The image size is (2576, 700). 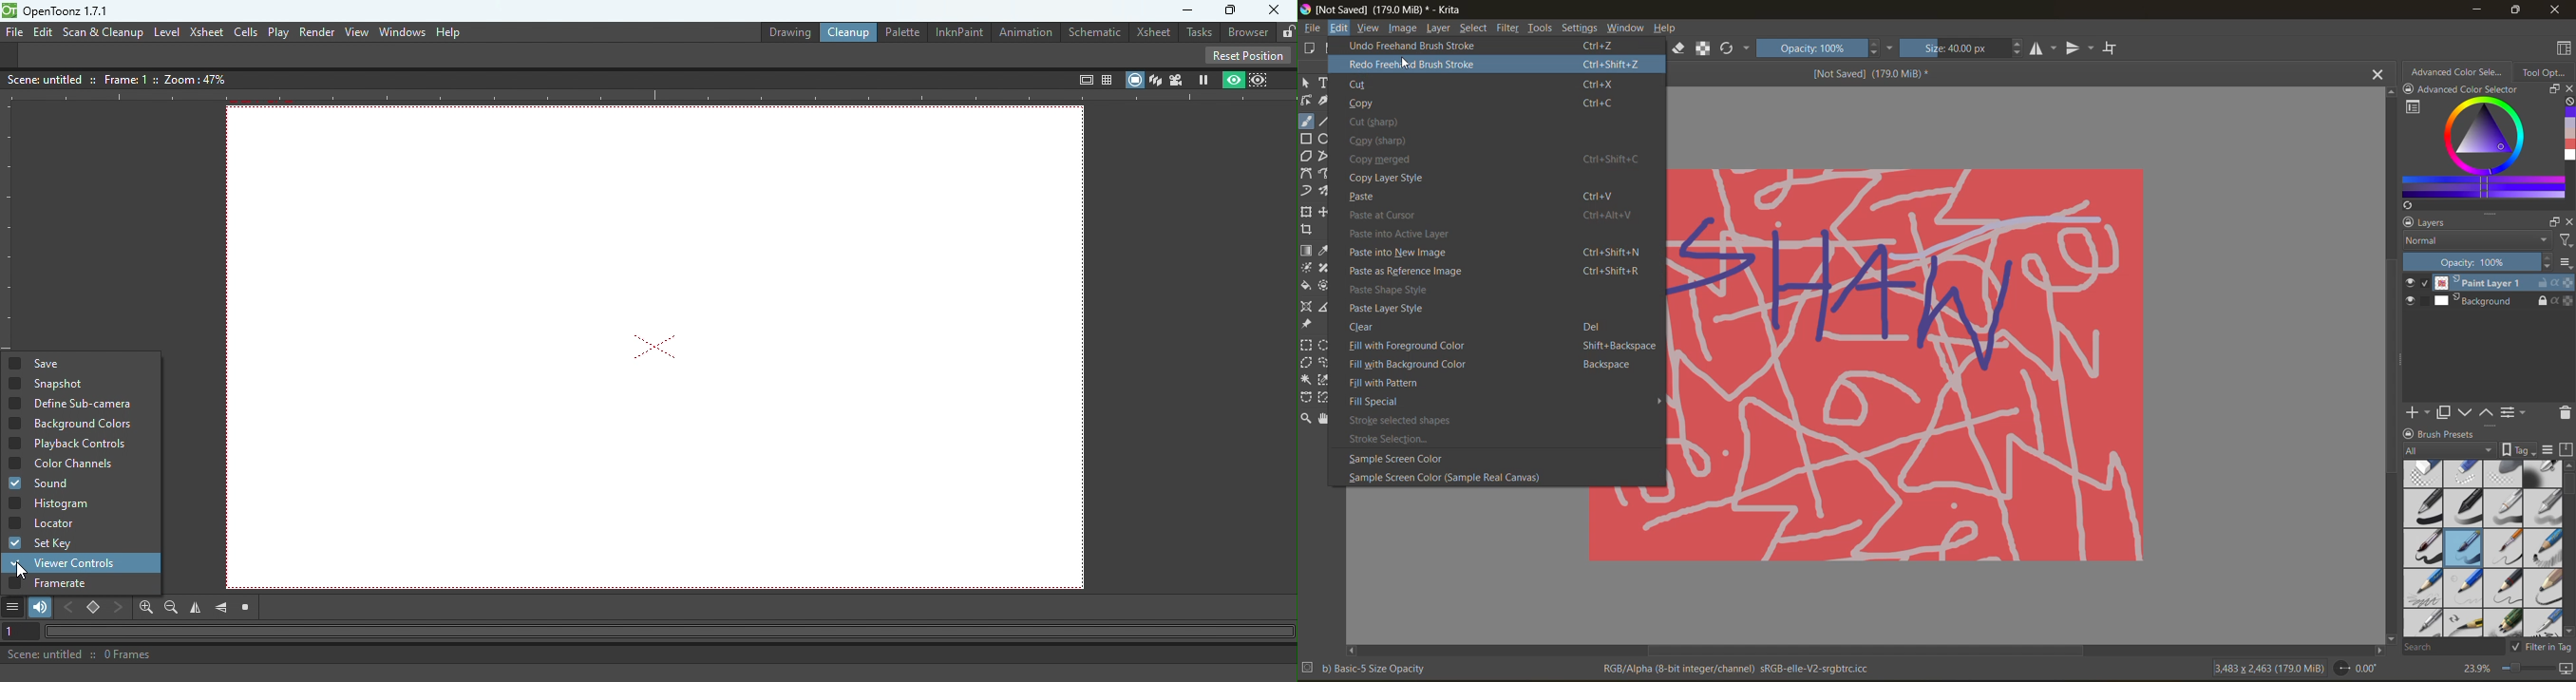 I want to click on window, so click(x=1626, y=28).